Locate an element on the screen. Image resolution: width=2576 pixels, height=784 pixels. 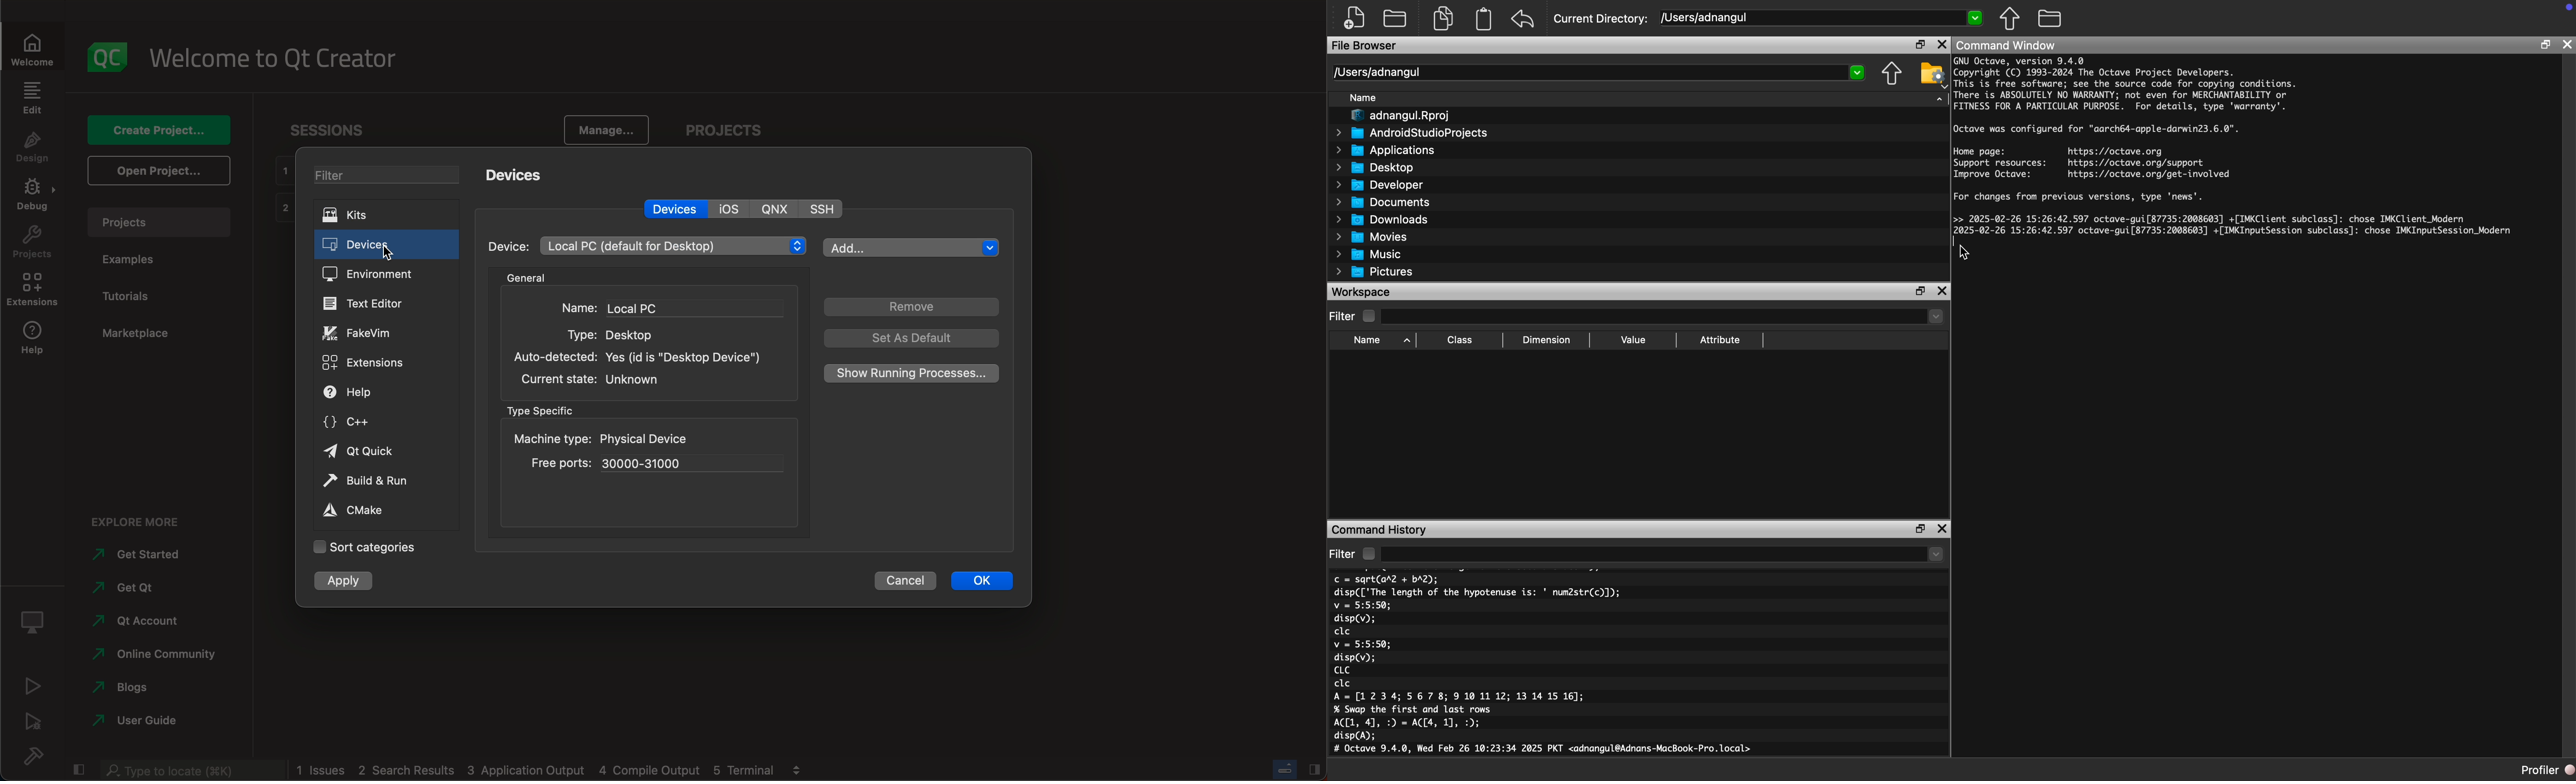
projects is located at coordinates (723, 129).